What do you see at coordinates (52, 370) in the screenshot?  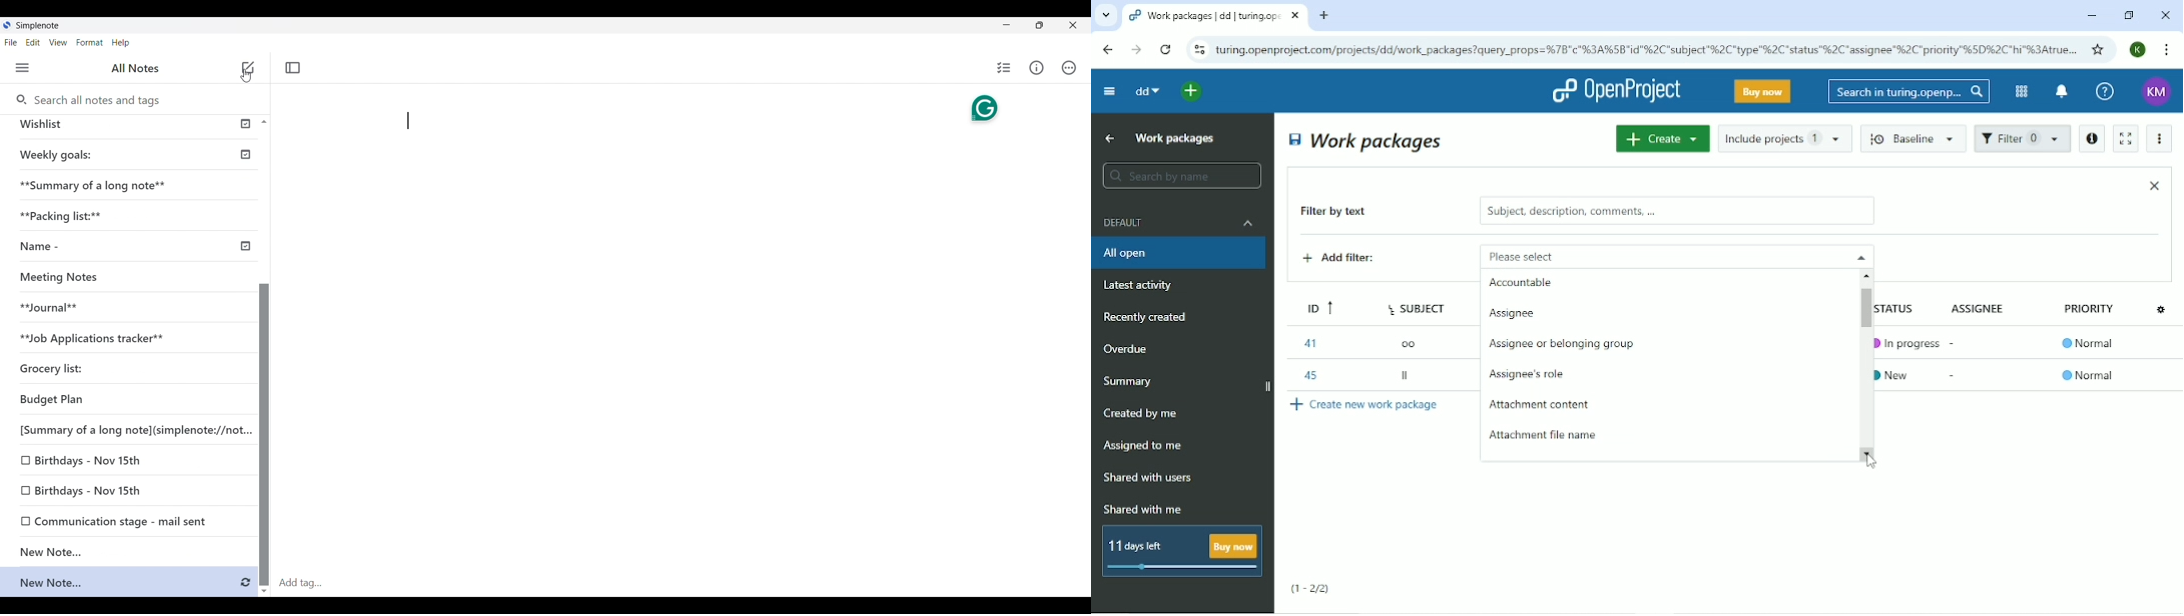 I see `Grocery list` at bounding box center [52, 370].